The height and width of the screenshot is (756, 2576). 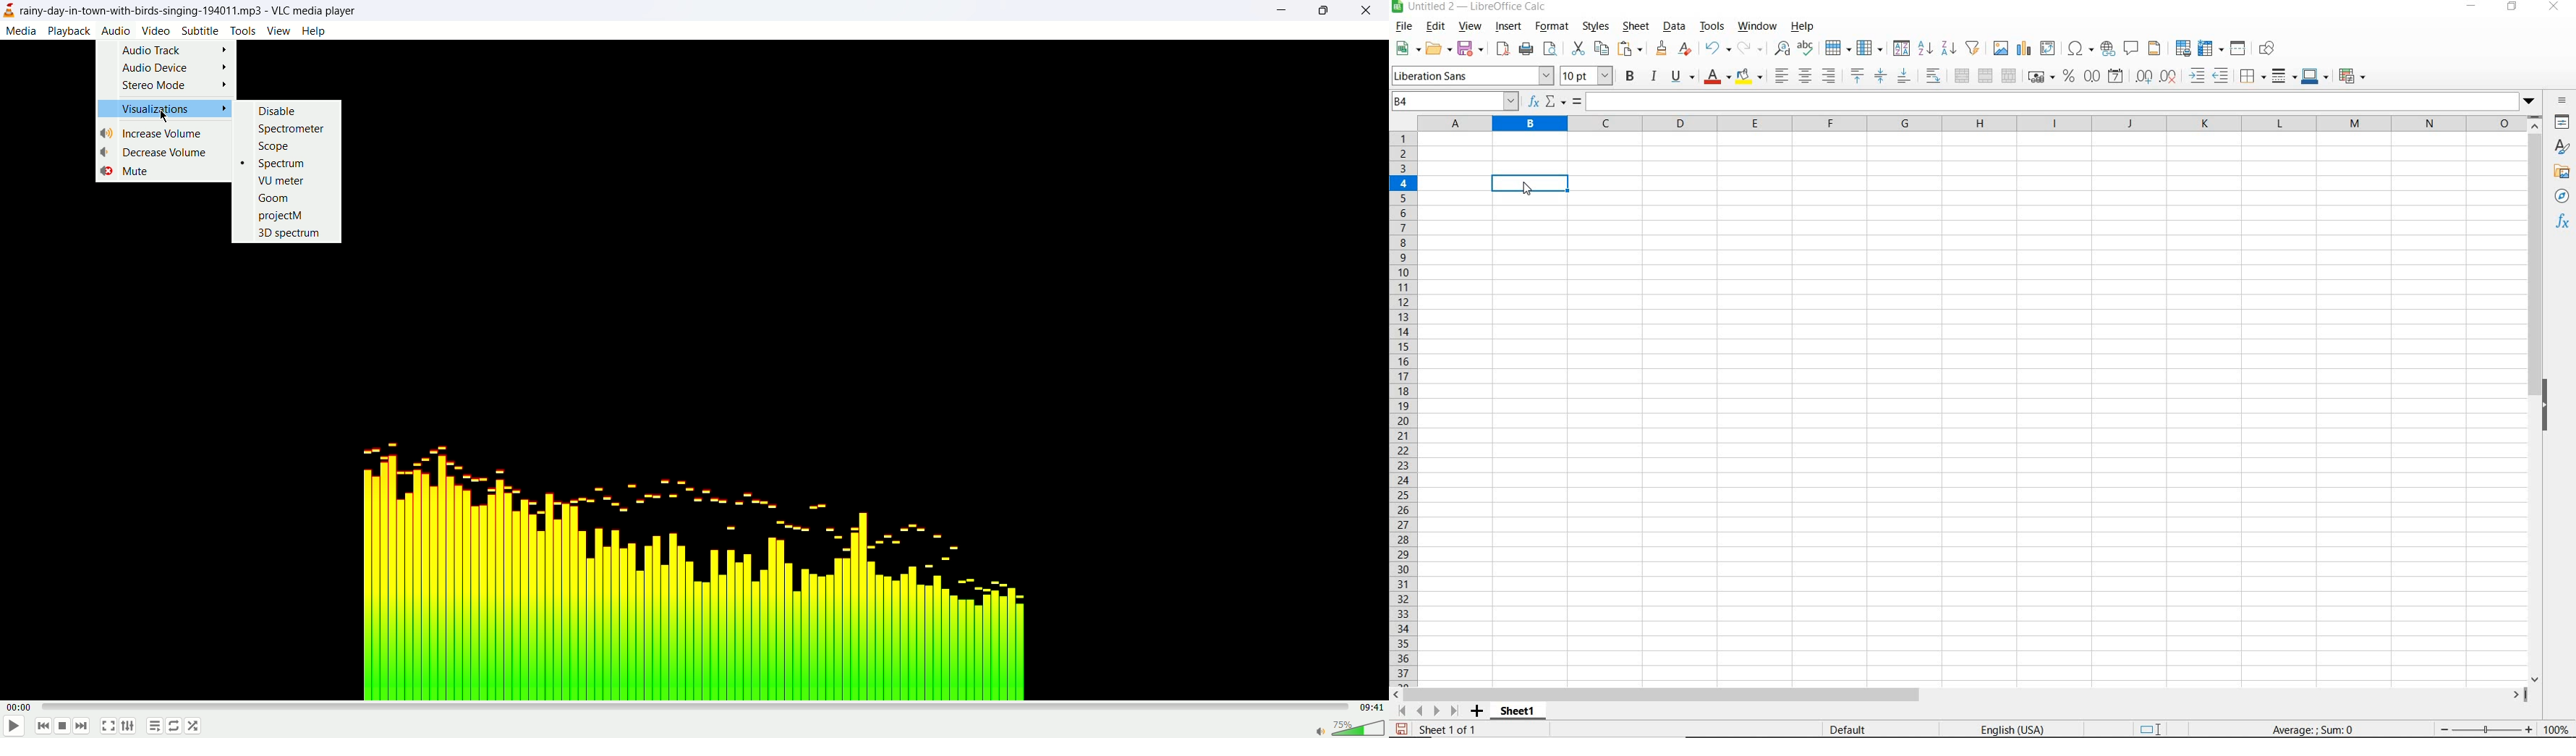 I want to click on insert hyperlink, so click(x=2108, y=48).